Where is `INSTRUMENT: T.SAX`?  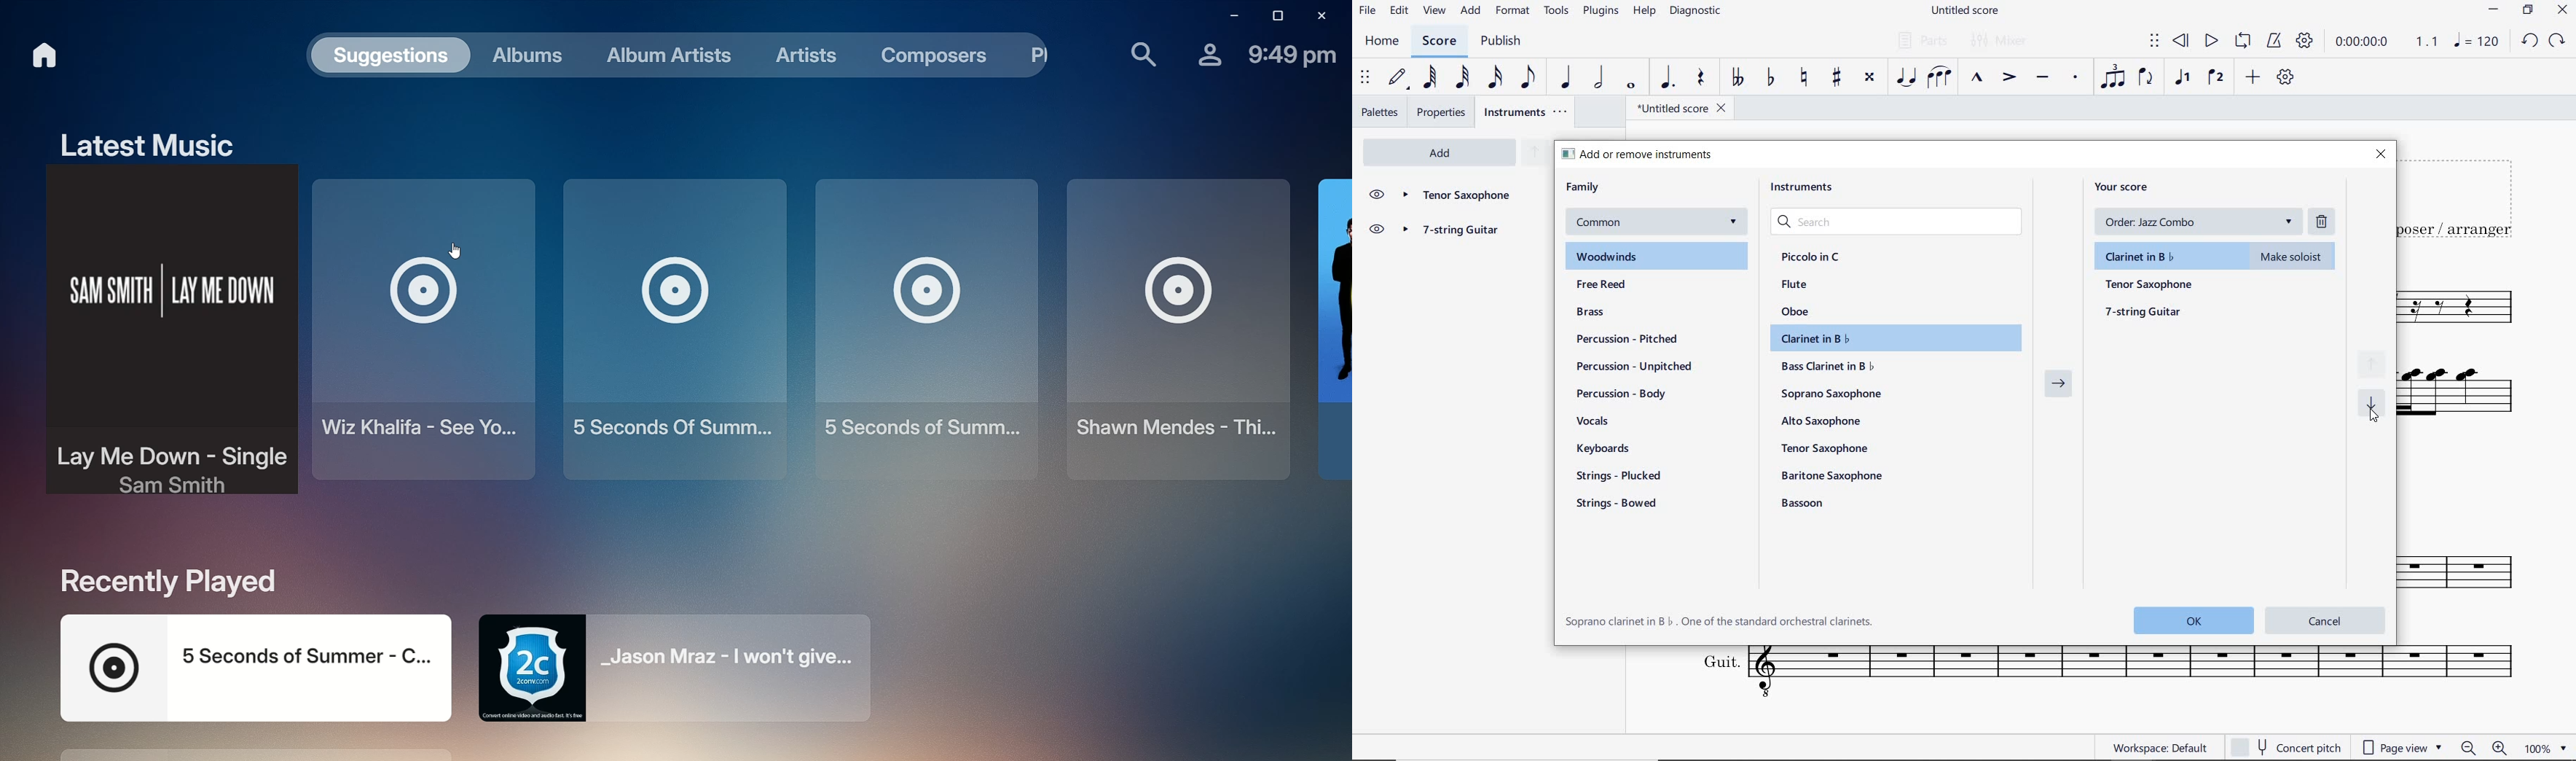 INSTRUMENT: T.SAX is located at coordinates (2467, 561).